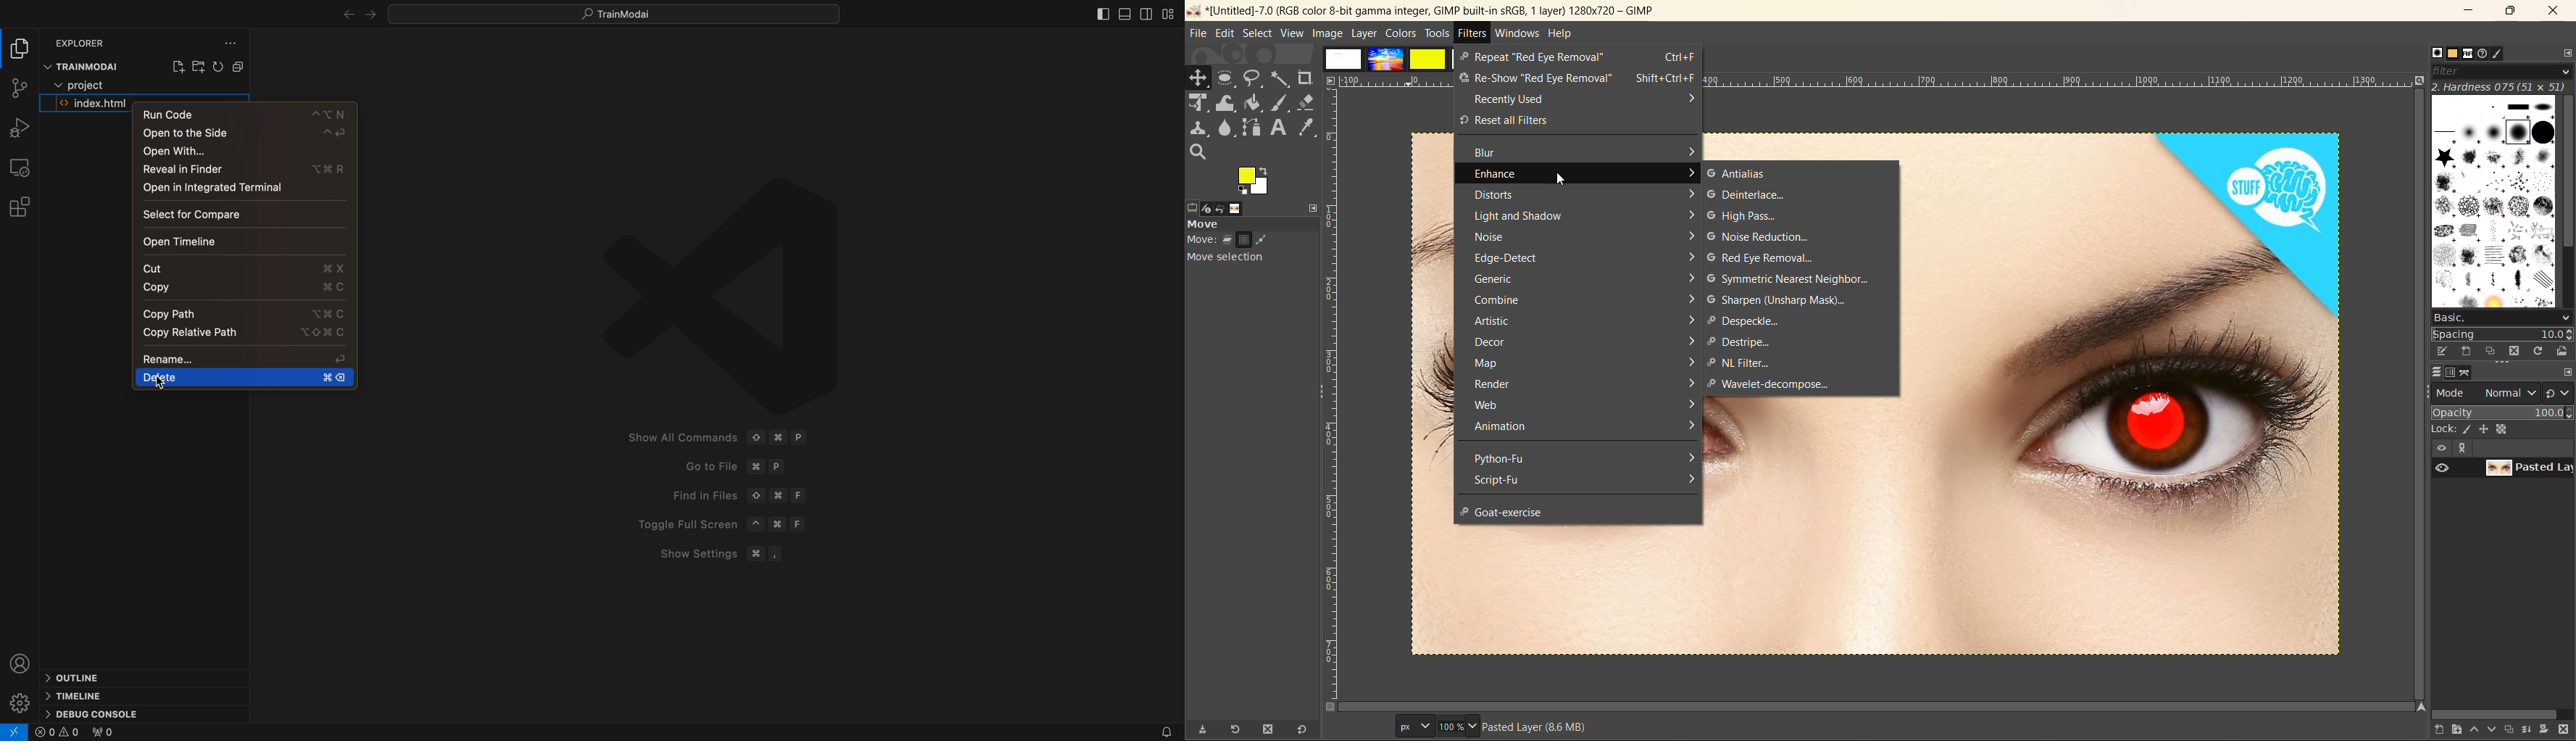 This screenshot has width=2576, height=756. What do you see at coordinates (220, 66) in the screenshot?
I see `reload` at bounding box center [220, 66].